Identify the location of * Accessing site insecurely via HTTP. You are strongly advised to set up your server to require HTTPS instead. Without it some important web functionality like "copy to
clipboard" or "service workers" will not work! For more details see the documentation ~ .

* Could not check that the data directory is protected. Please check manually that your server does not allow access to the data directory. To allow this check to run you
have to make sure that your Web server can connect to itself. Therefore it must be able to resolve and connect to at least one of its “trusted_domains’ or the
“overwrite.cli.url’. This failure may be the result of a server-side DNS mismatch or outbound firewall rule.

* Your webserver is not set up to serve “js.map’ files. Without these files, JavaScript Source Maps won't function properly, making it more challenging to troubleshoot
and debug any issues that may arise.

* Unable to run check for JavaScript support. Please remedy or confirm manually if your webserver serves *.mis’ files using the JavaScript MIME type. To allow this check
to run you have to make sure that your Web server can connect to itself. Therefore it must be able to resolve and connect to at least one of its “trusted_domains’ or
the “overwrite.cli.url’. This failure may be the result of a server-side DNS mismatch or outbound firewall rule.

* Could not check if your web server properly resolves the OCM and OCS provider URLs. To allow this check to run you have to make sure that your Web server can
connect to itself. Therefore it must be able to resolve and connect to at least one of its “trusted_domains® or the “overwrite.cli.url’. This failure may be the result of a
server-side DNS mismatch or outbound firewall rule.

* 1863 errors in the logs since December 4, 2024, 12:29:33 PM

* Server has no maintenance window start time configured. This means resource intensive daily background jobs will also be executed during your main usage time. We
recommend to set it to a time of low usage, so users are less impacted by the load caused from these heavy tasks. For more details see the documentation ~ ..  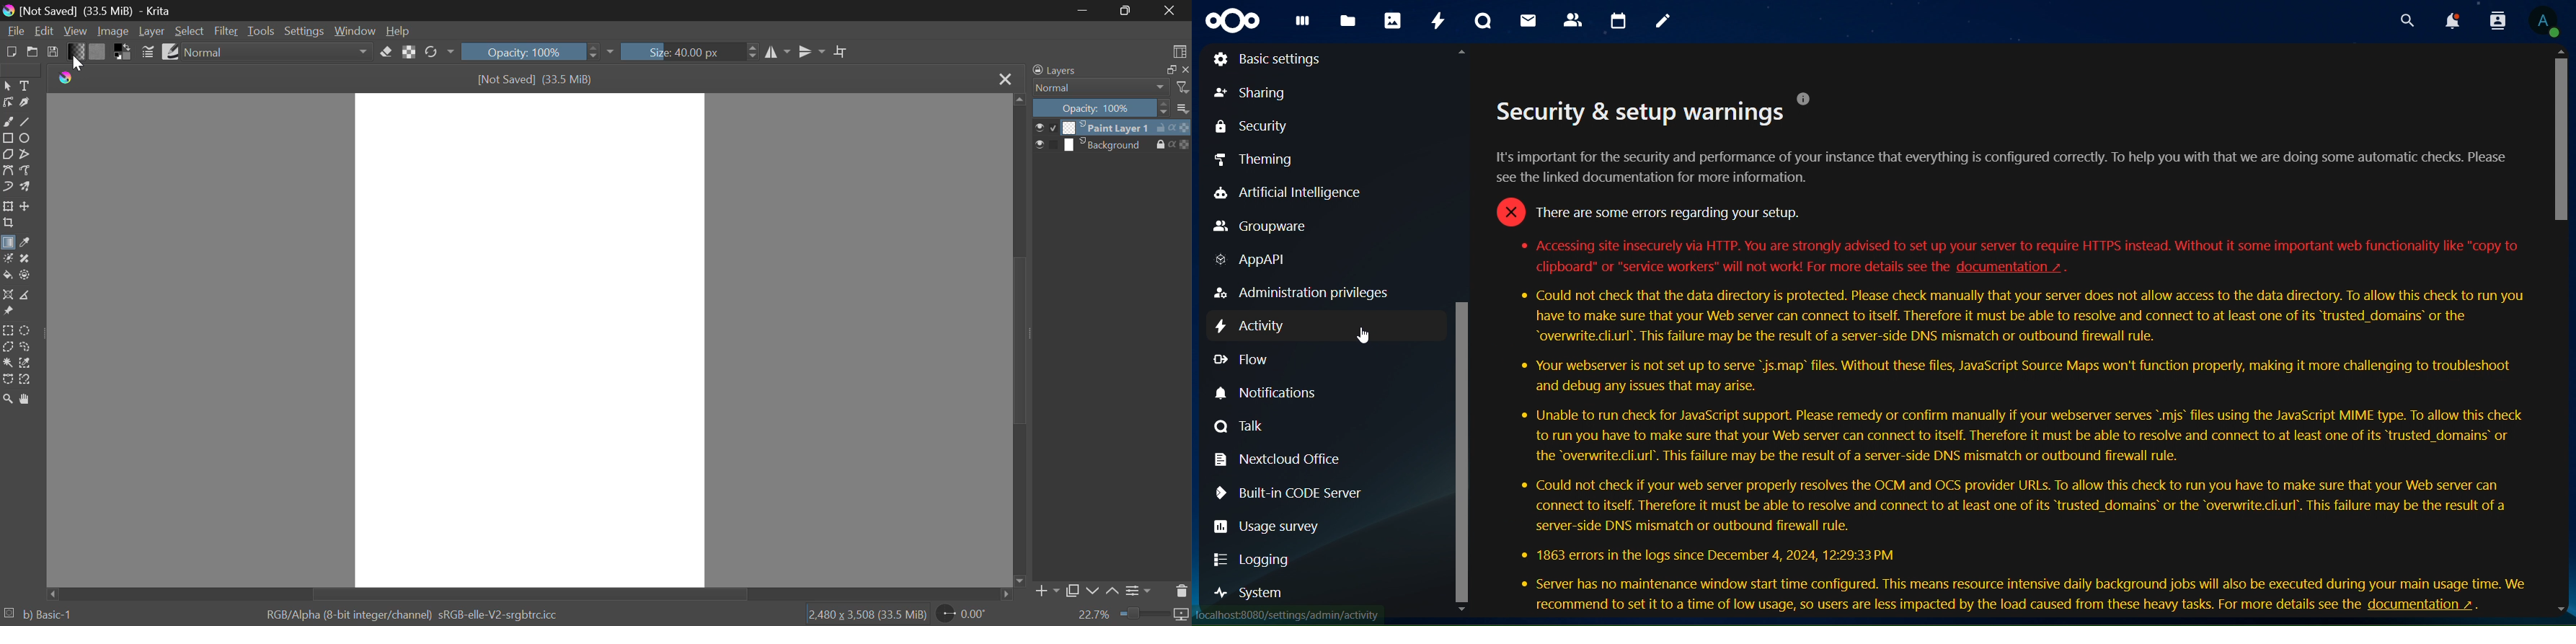
(2019, 425).